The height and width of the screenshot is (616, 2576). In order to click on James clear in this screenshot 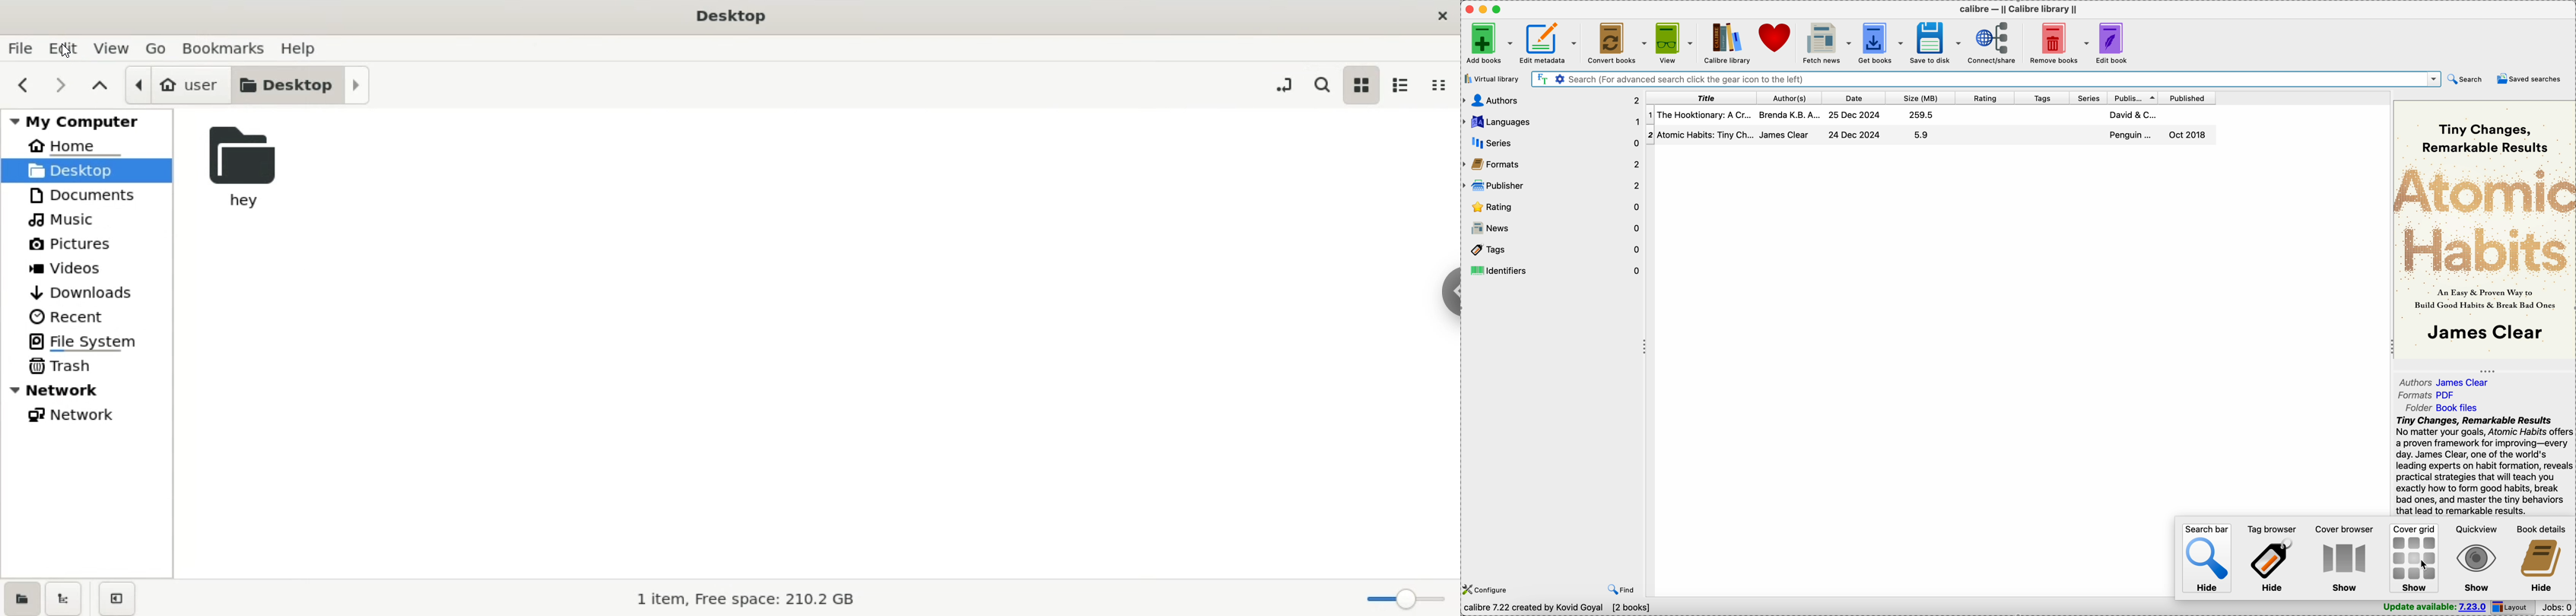, I will do `click(2486, 334)`.